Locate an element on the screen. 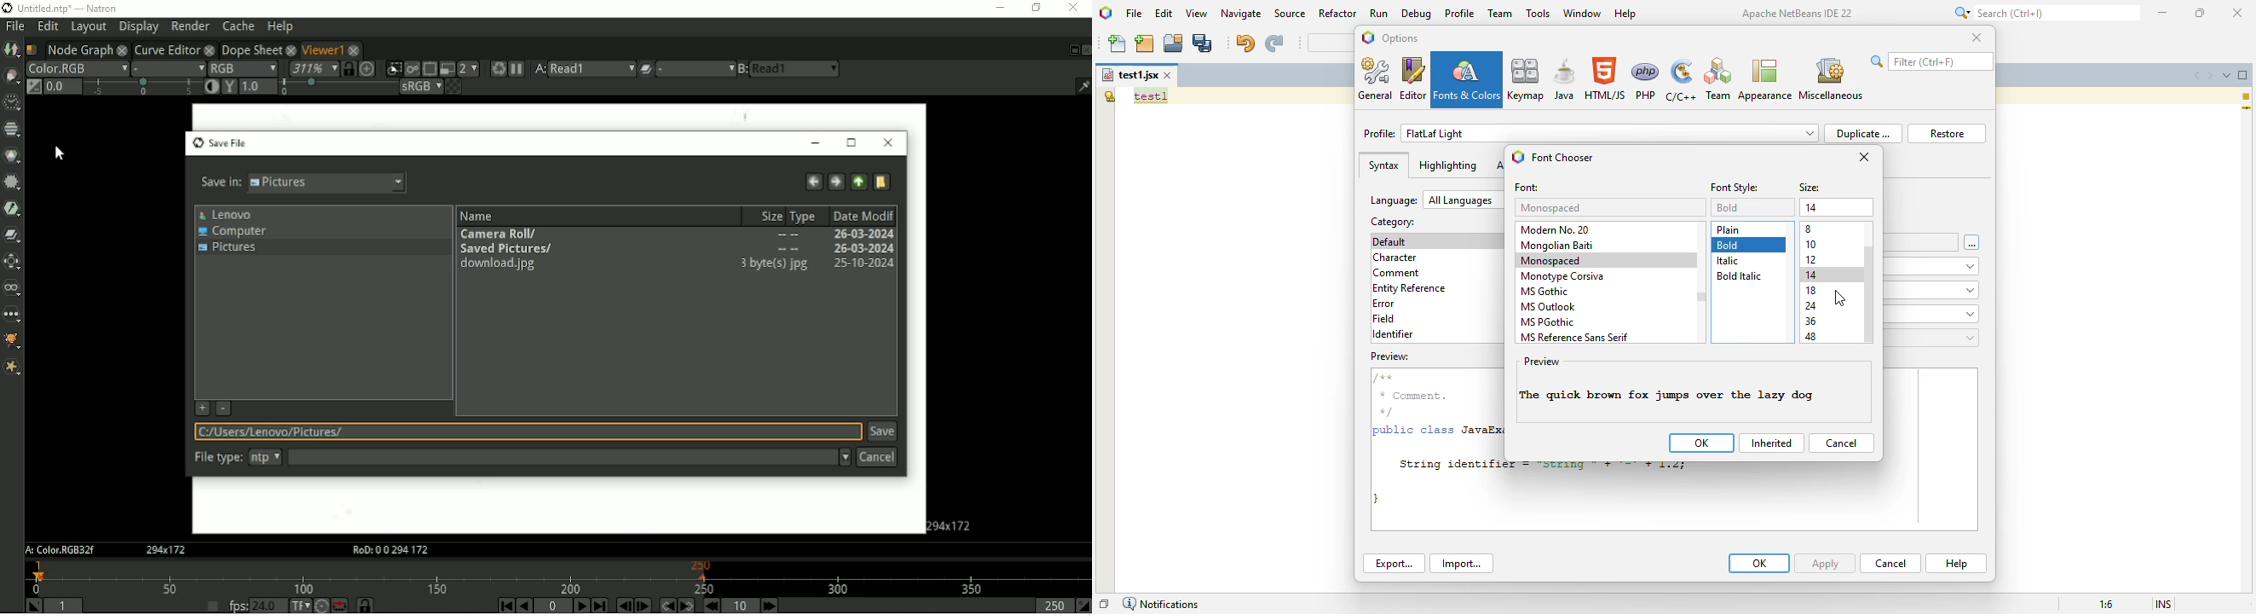  Next keyframe is located at coordinates (687, 605).